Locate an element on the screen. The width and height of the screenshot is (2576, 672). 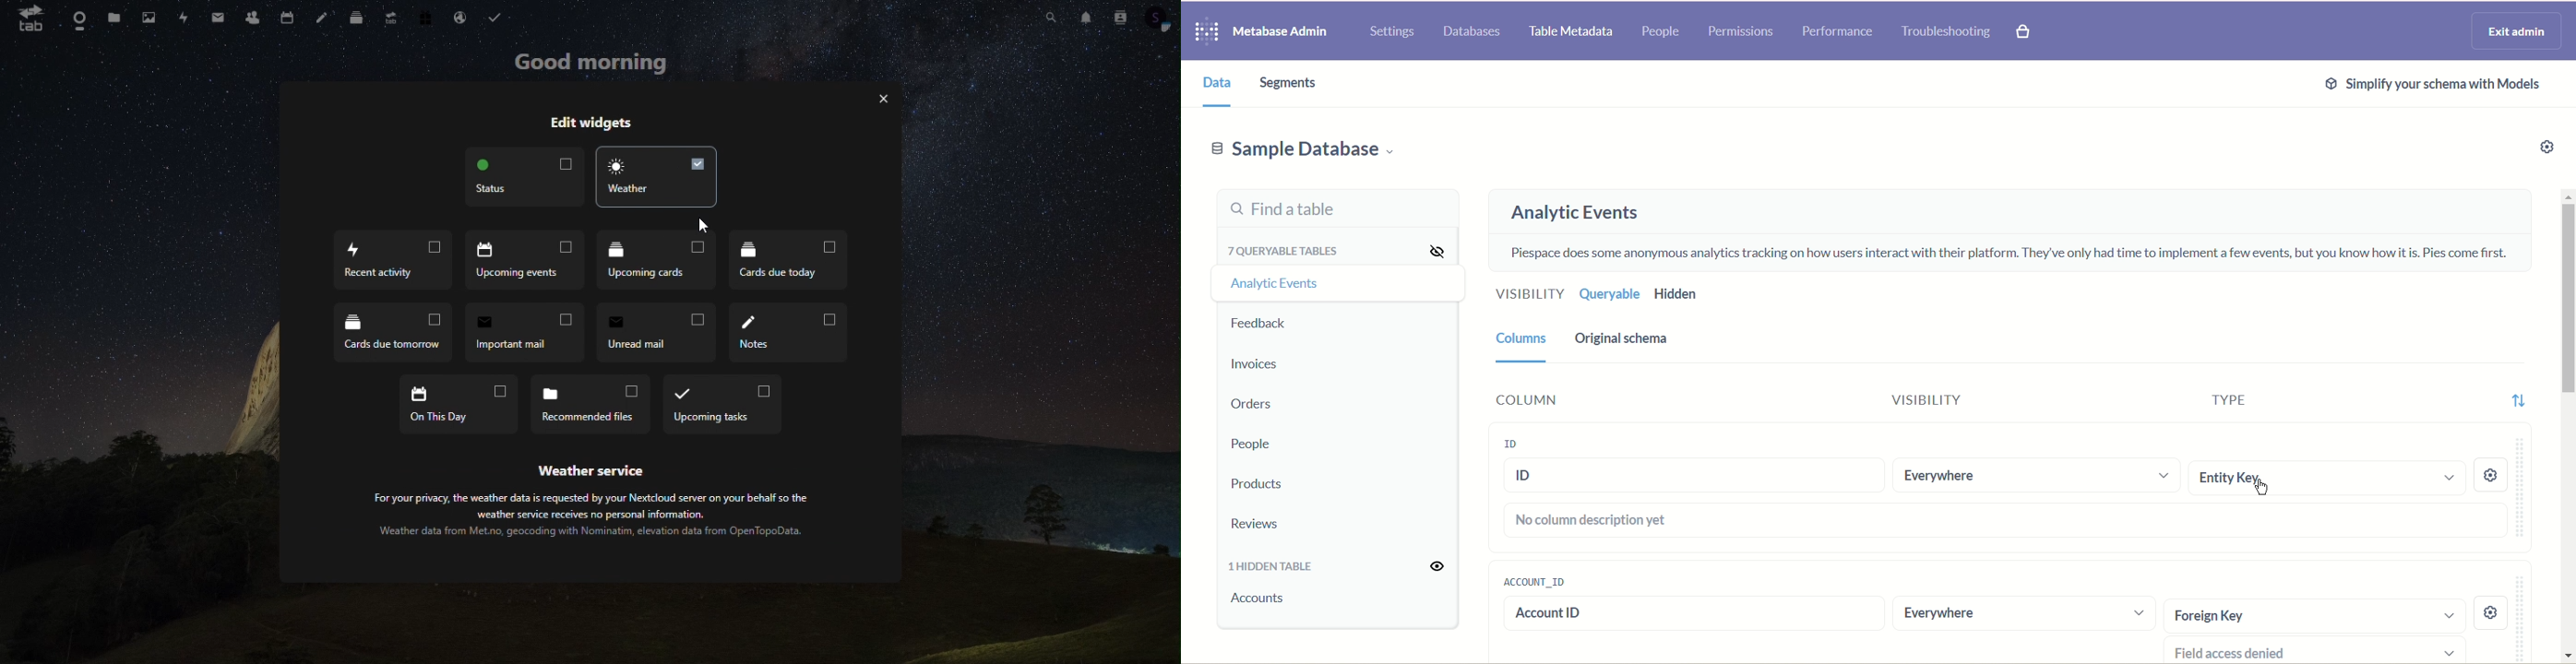
troubleshooting is located at coordinates (1946, 31).